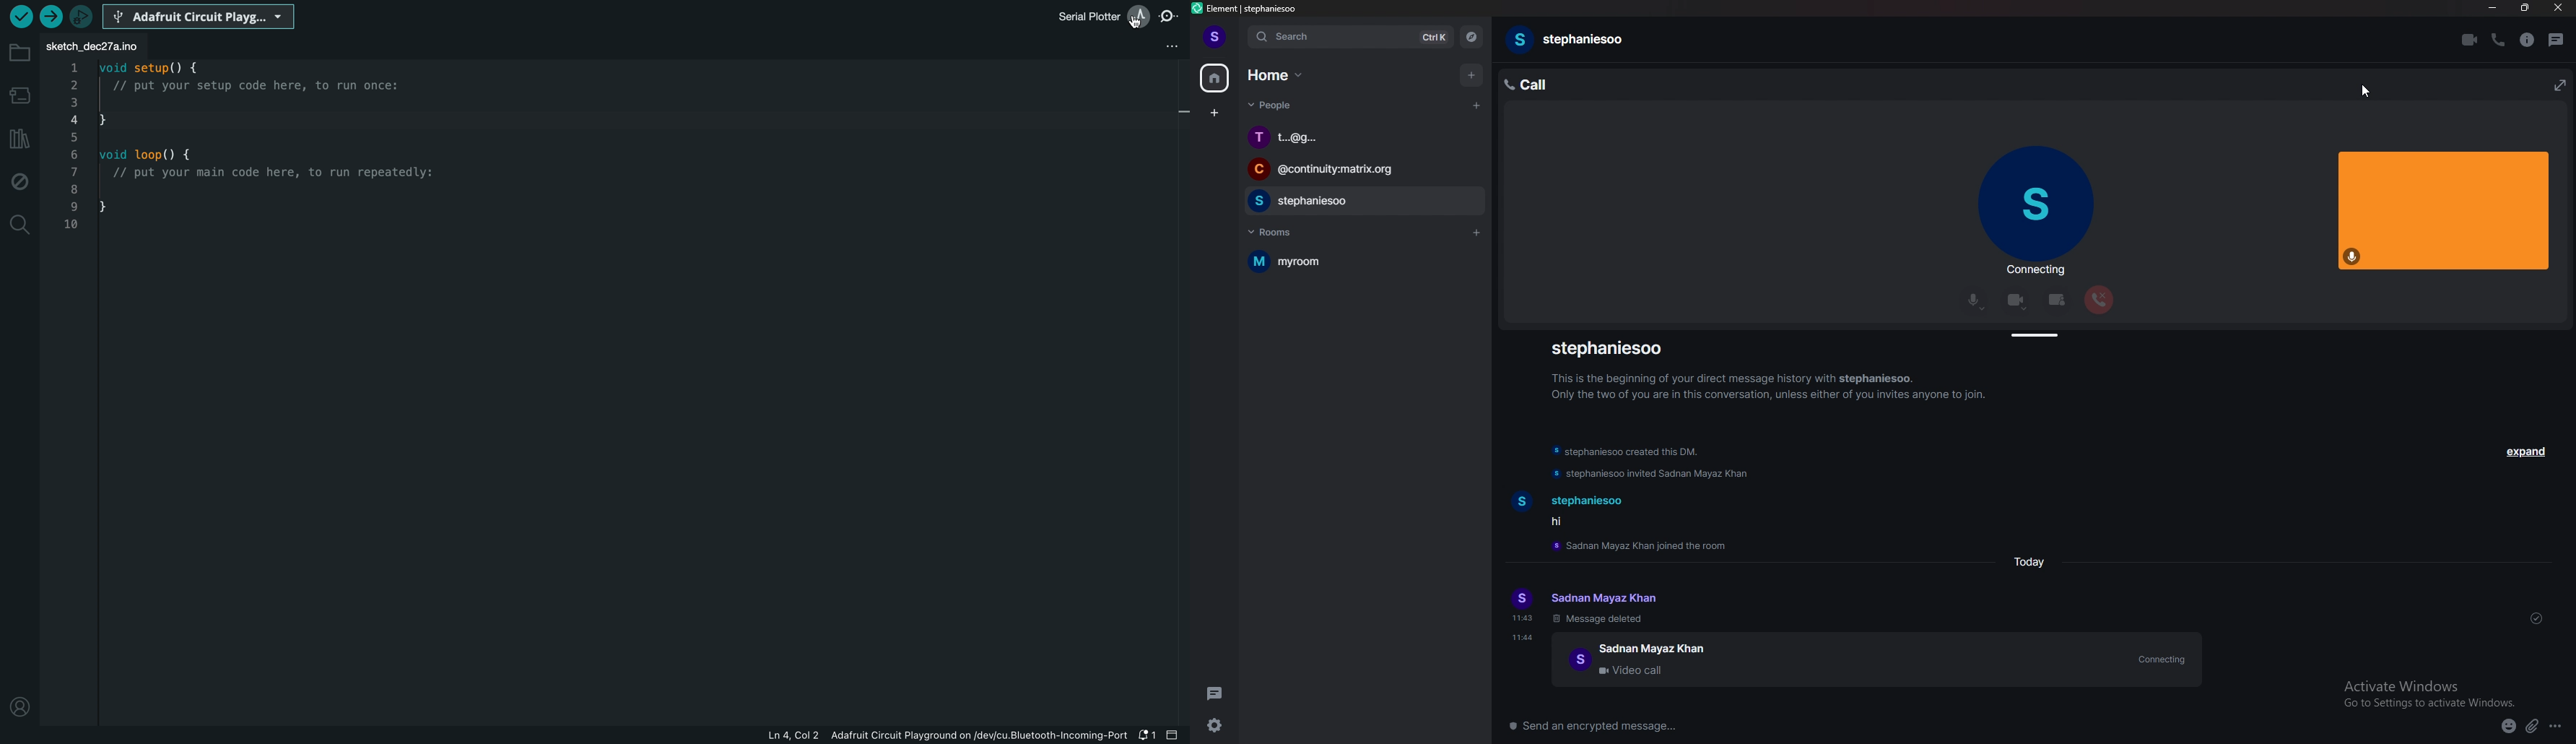 The image size is (2576, 756). What do you see at coordinates (2536, 620) in the screenshot?
I see `delivered` at bounding box center [2536, 620].